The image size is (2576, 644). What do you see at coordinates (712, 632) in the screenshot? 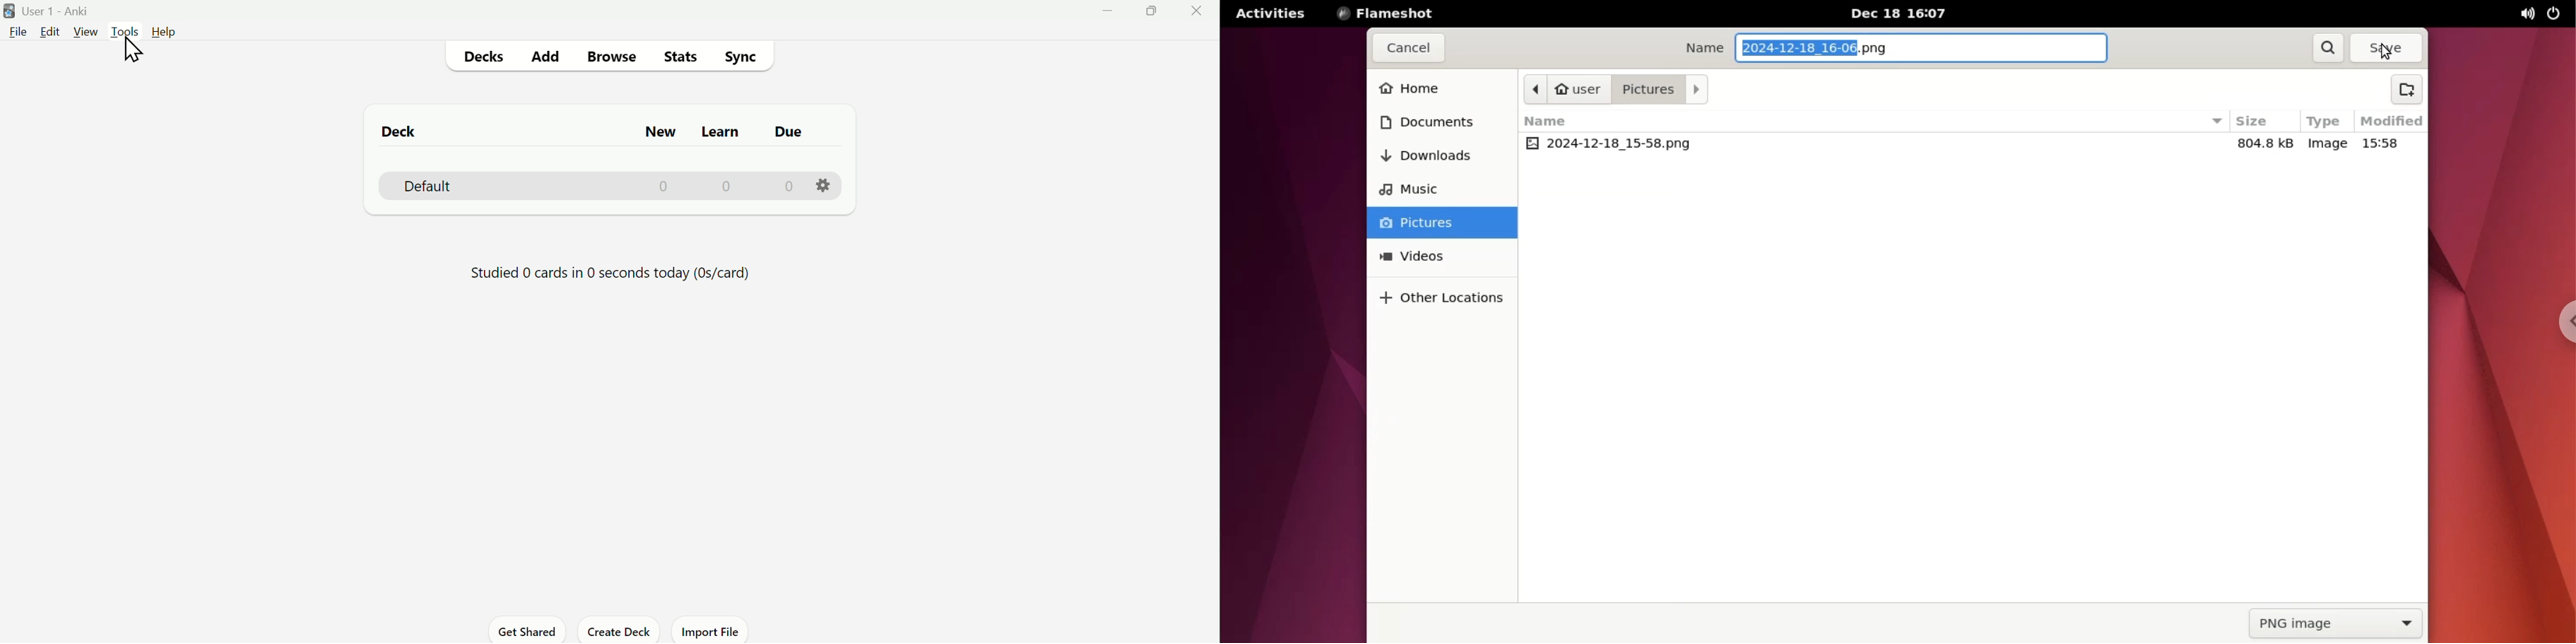
I see `Import` at bounding box center [712, 632].